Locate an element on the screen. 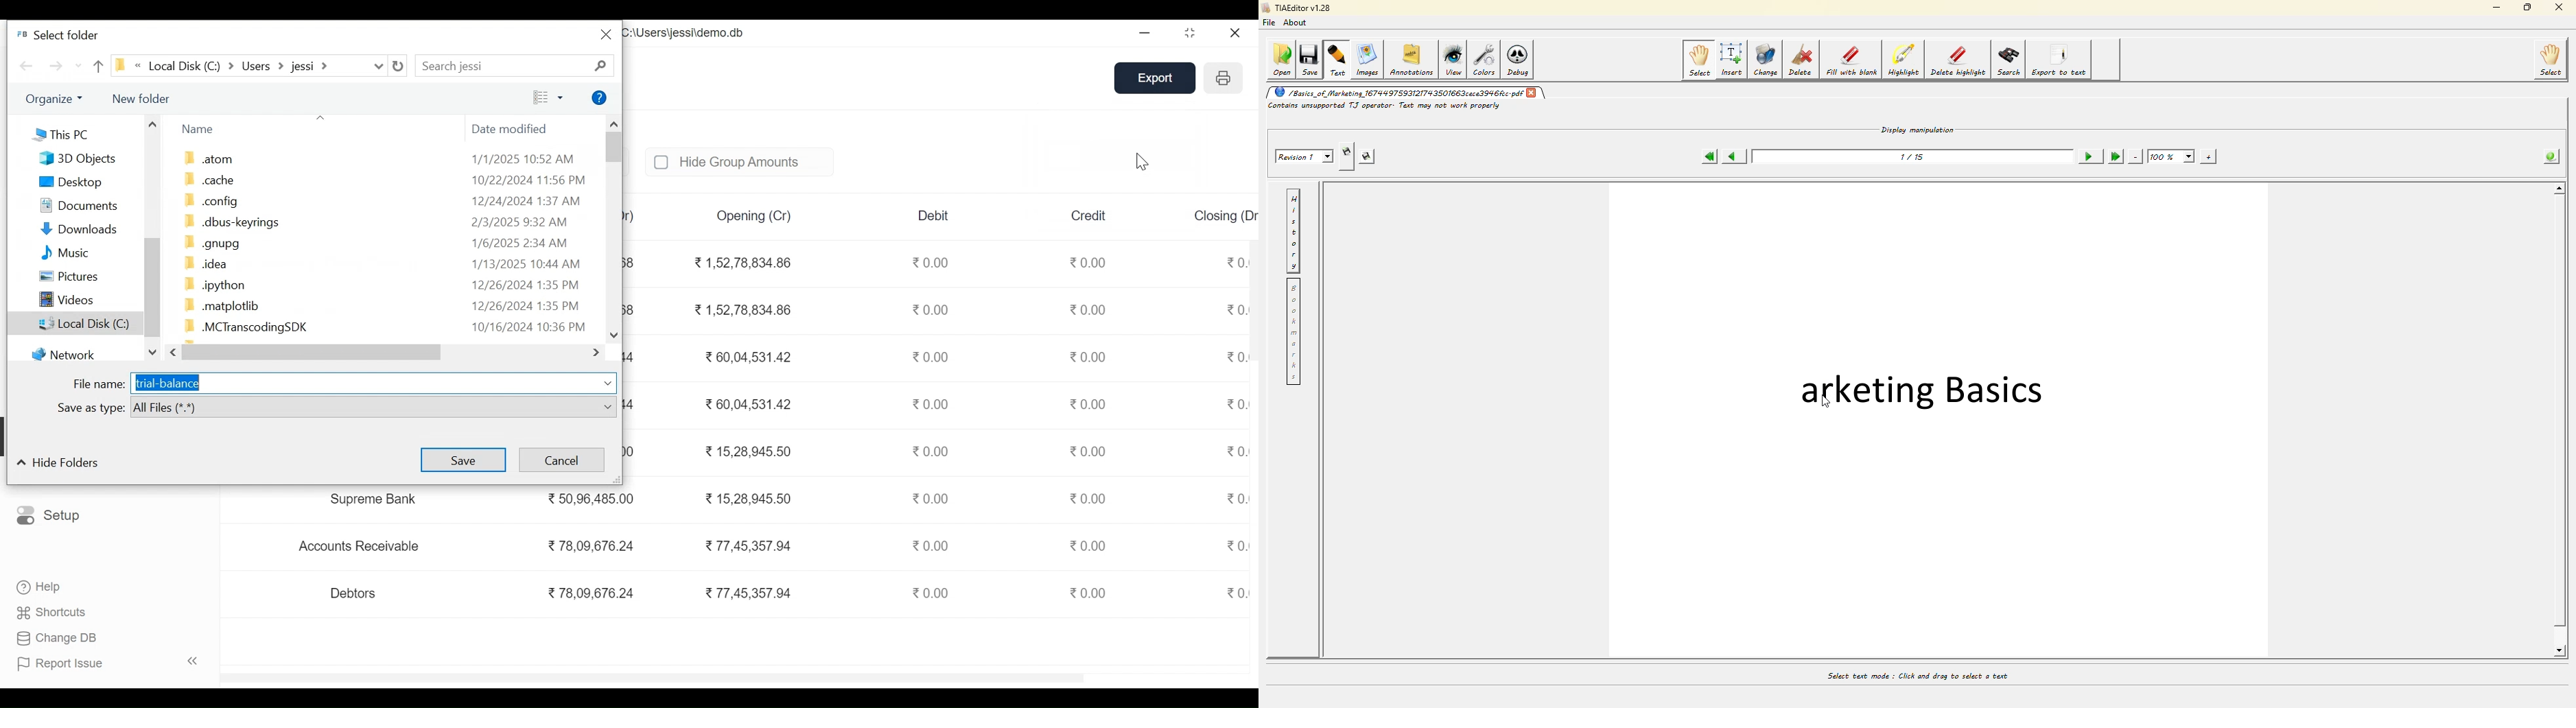 The width and height of the screenshot is (2576, 728). 0.00 is located at coordinates (932, 404).